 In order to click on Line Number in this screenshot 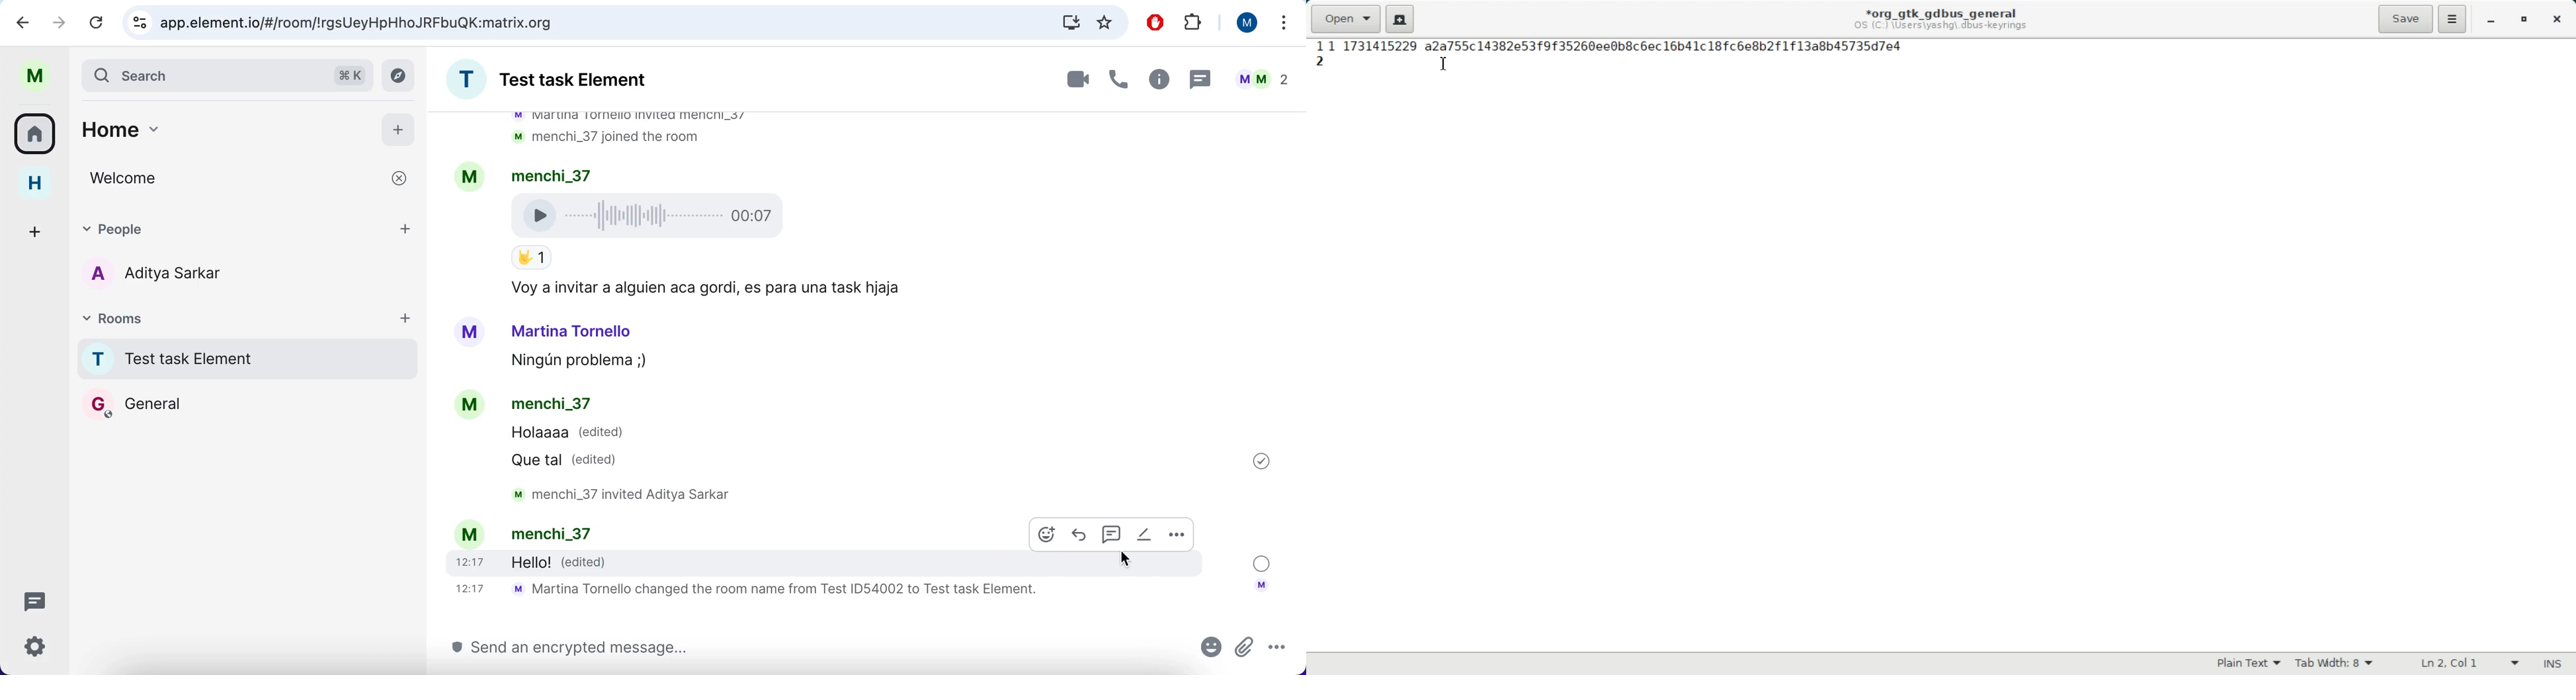, I will do `click(1318, 47)`.